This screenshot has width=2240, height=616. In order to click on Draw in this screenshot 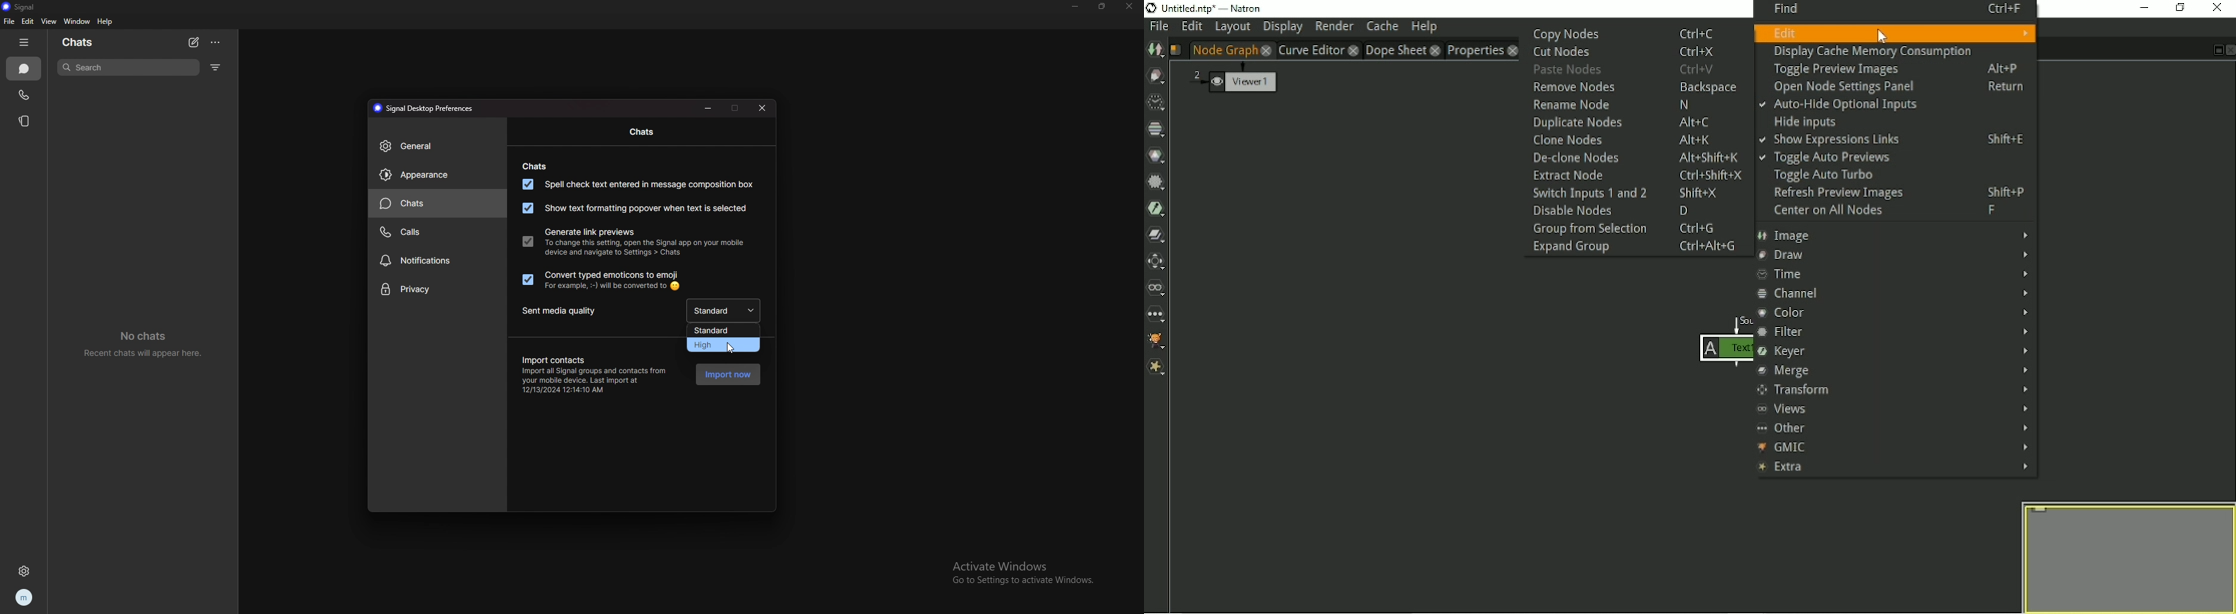, I will do `click(1158, 76)`.